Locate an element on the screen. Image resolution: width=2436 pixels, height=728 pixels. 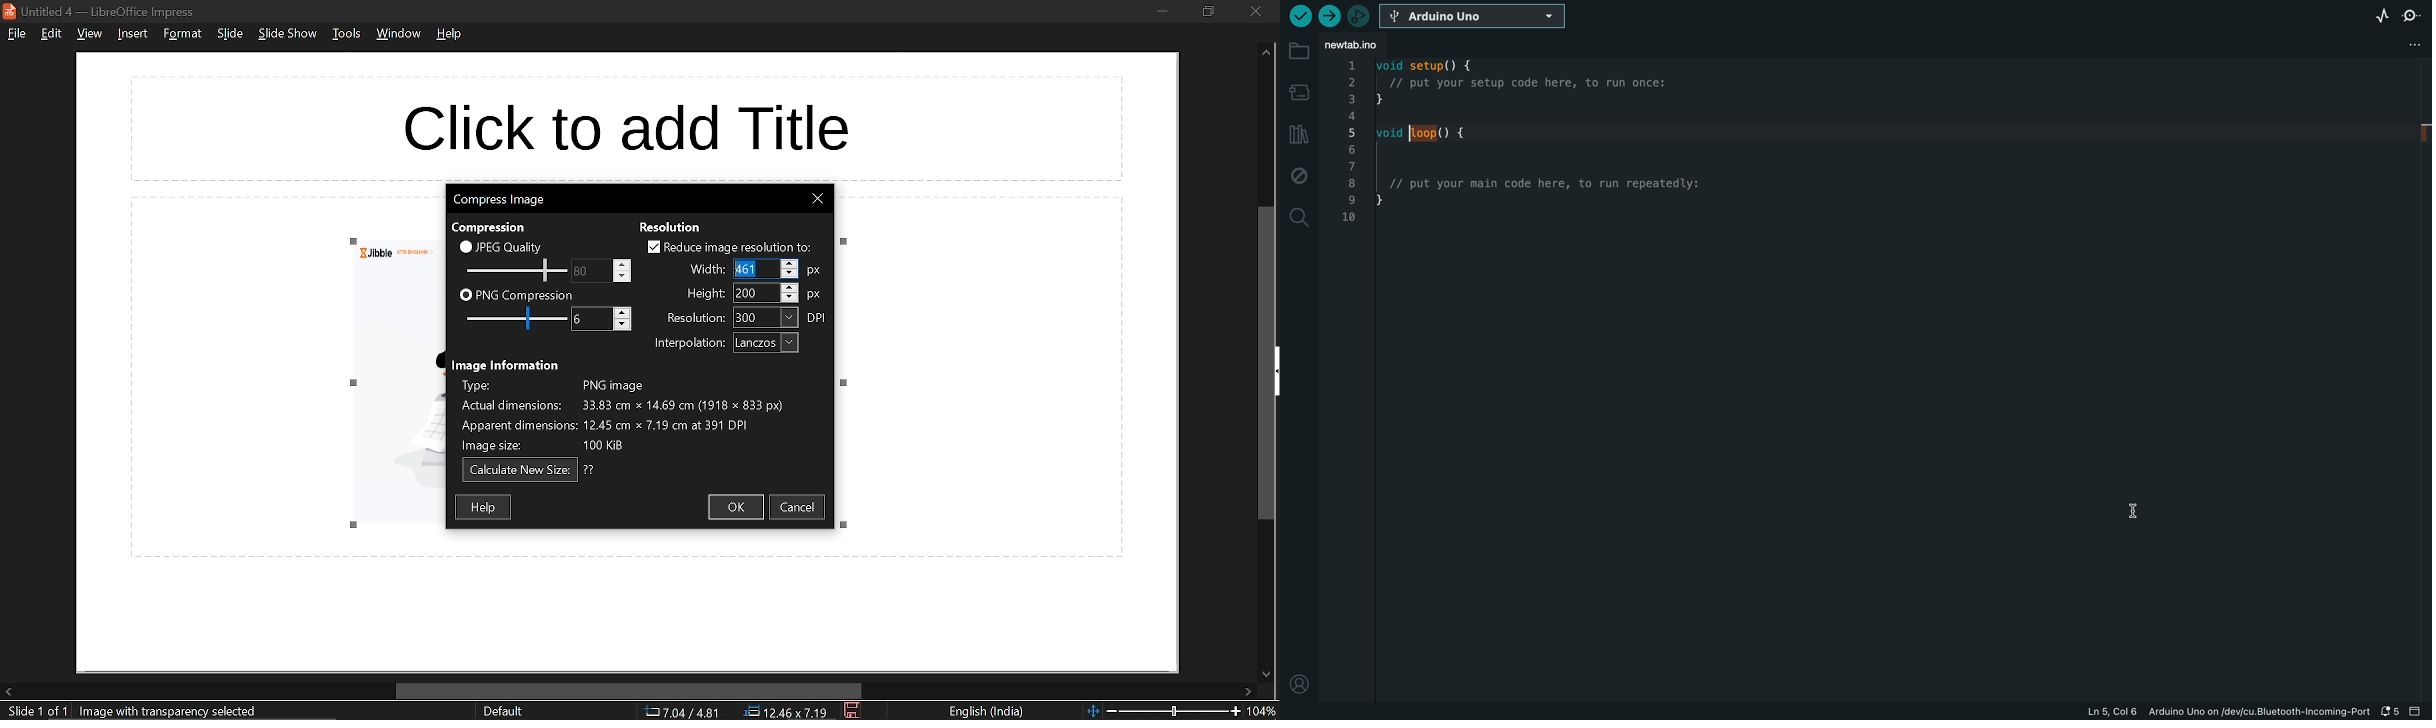
search is located at coordinates (1298, 215).